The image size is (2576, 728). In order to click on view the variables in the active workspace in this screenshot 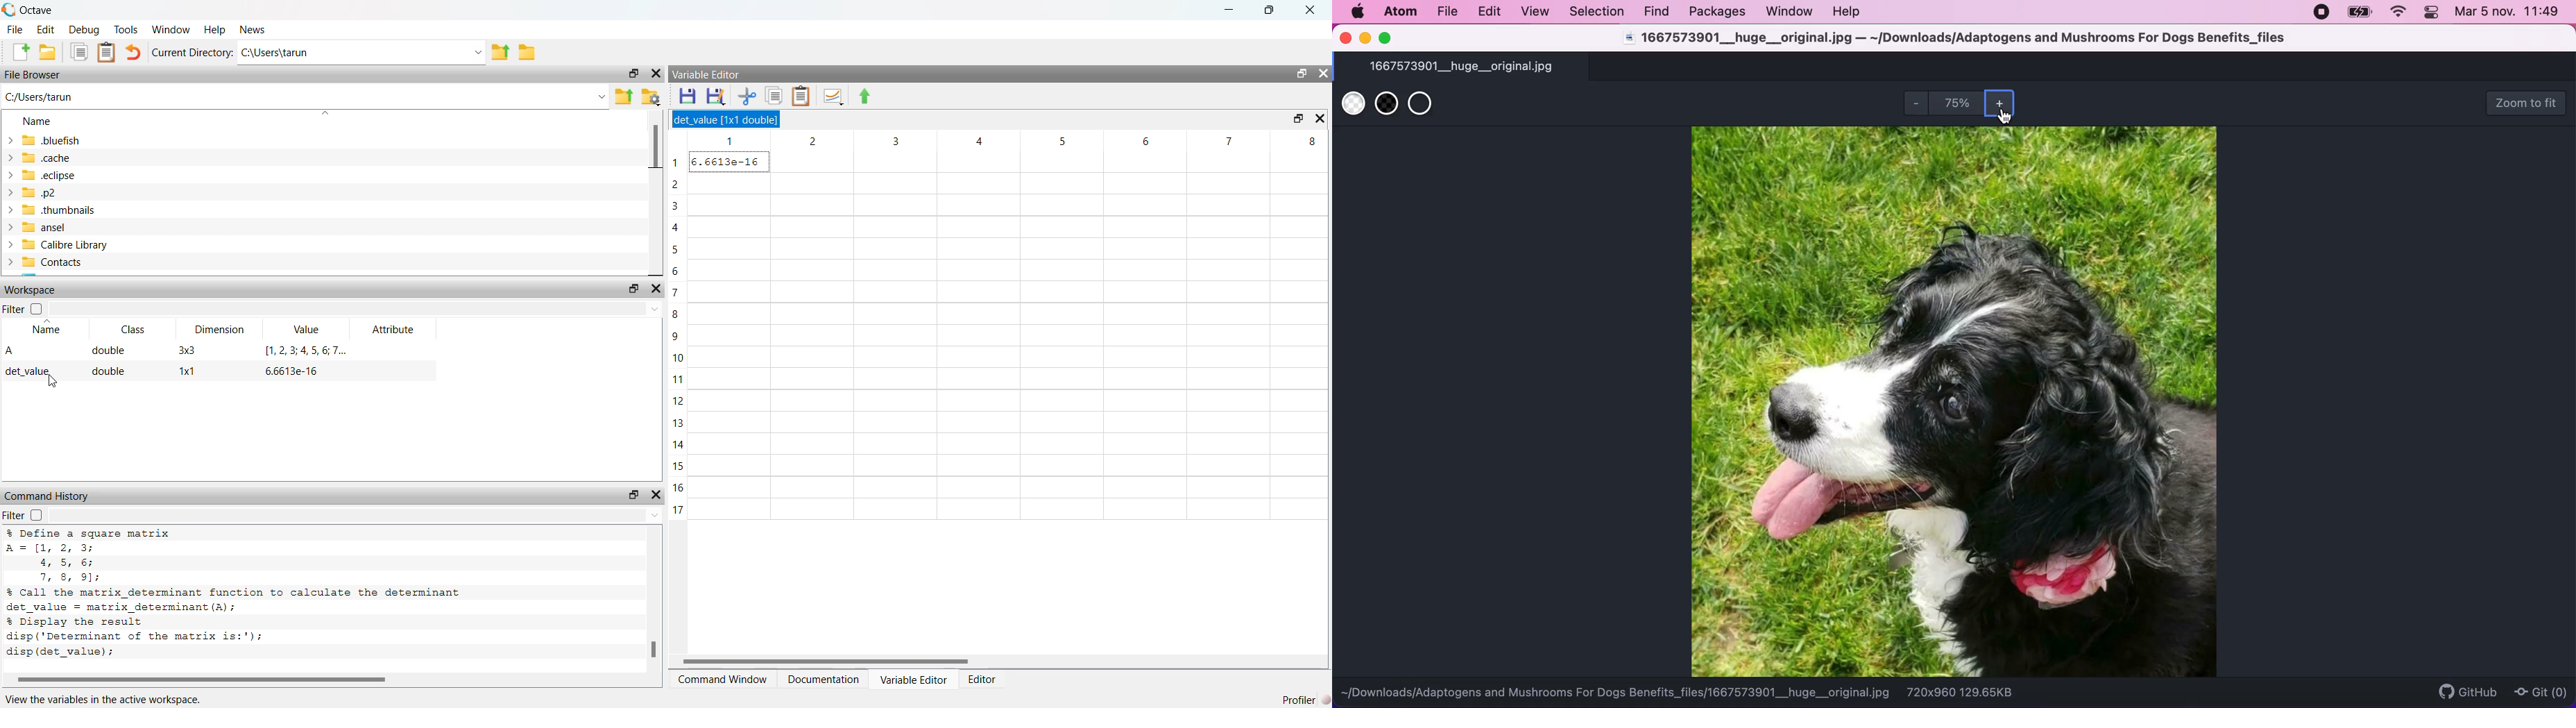, I will do `click(119, 698)`.